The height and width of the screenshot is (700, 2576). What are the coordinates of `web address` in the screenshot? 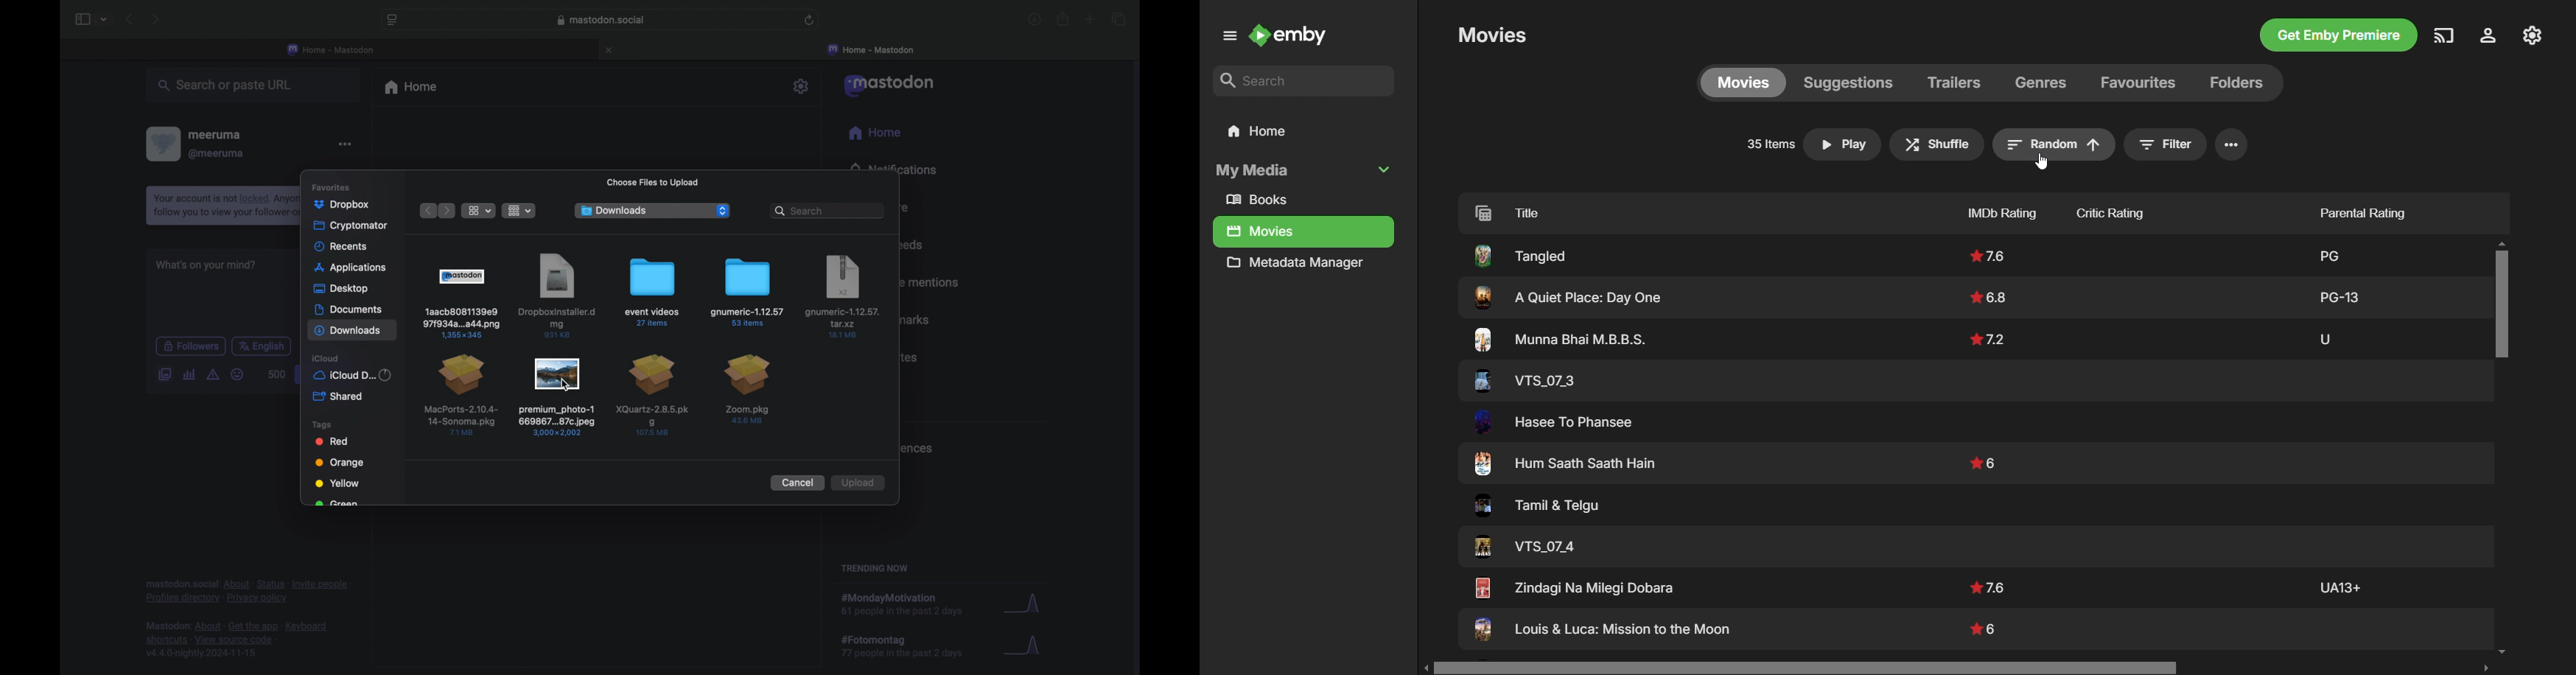 It's located at (601, 20).